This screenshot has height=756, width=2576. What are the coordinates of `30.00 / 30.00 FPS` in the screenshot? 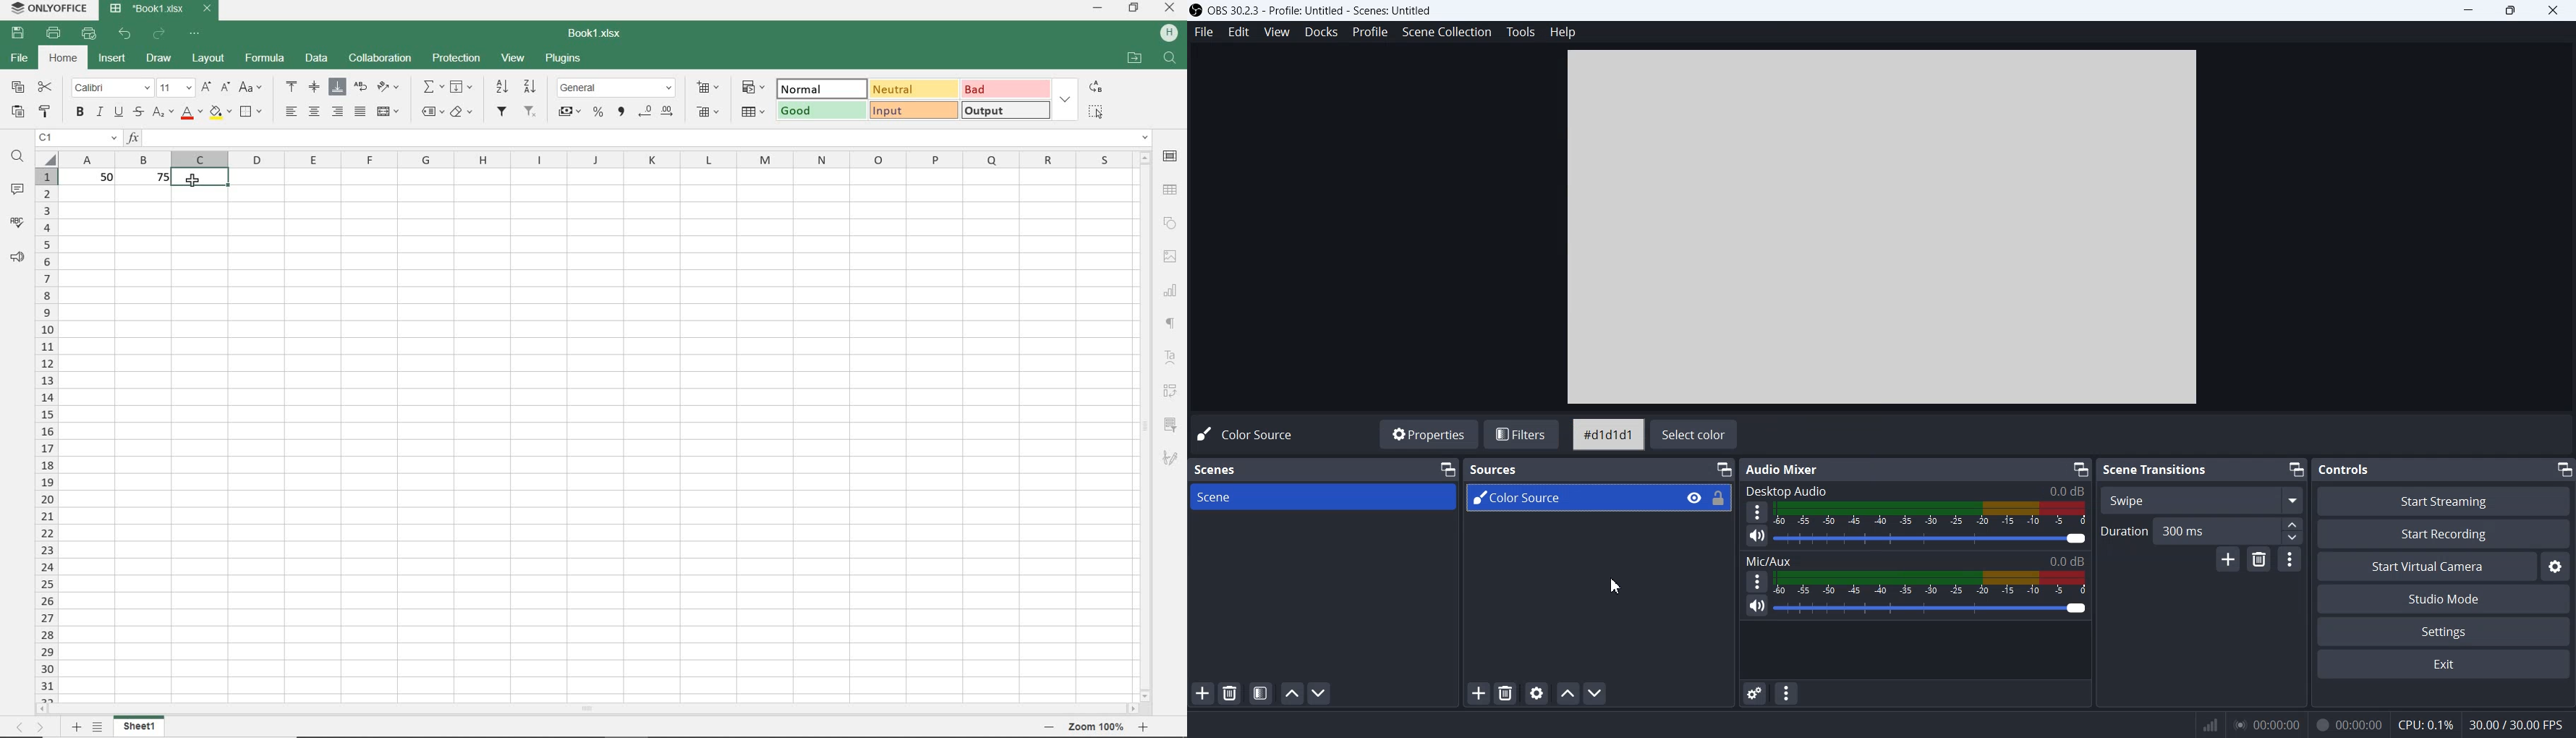 It's located at (2519, 726).